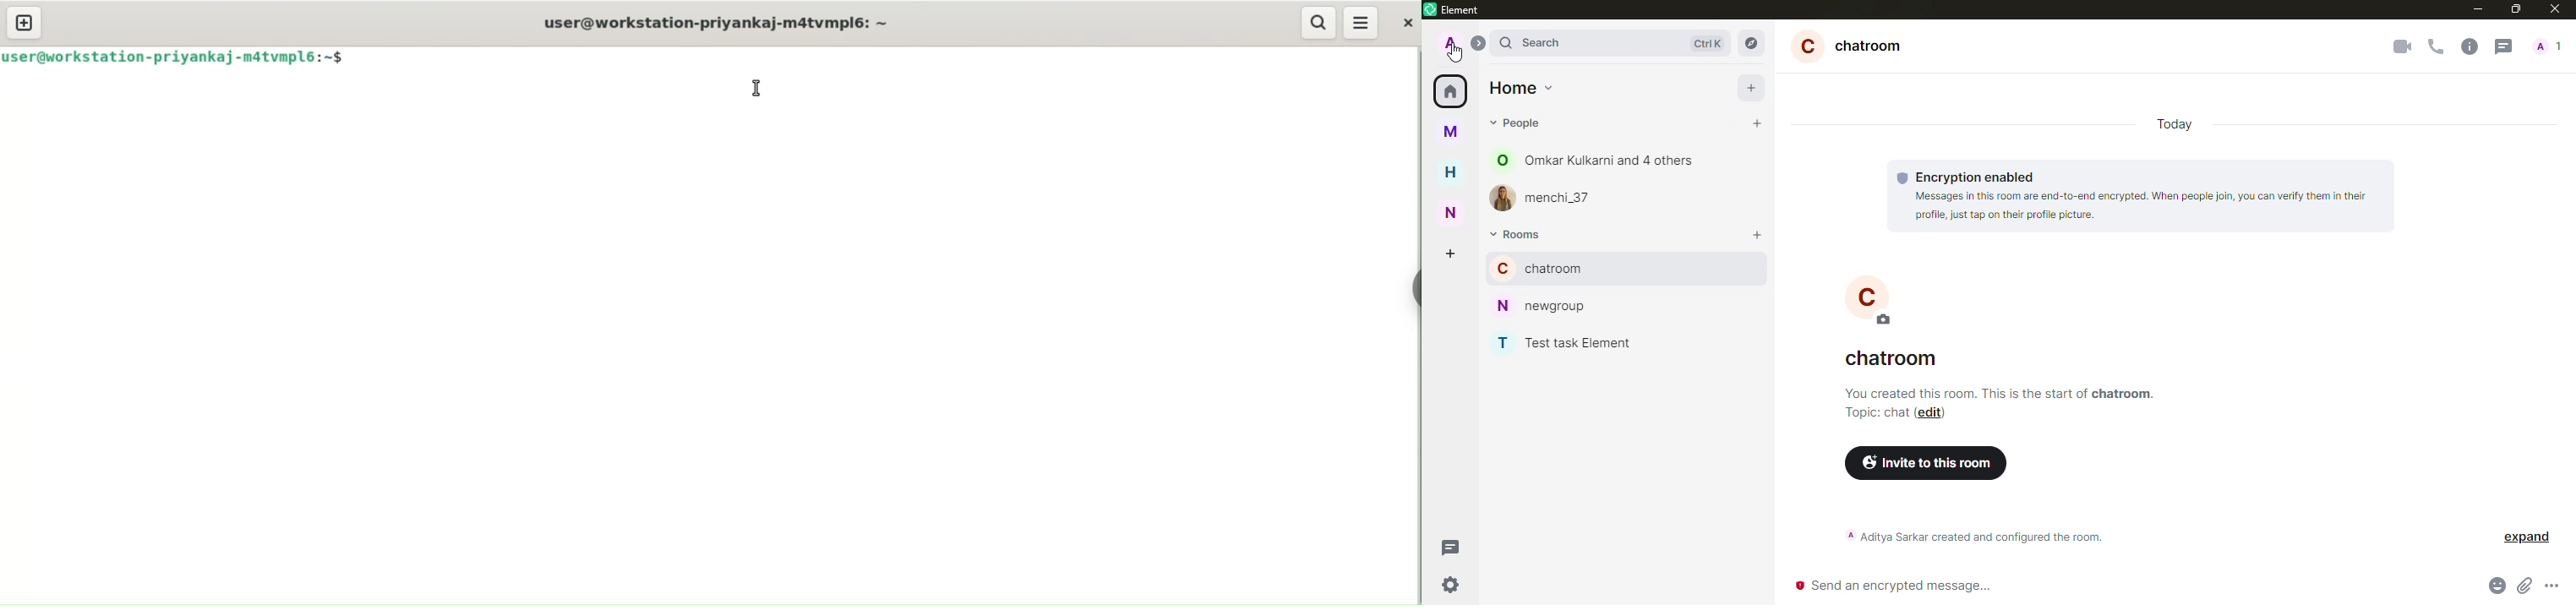 Image resolution: width=2576 pixels, height=616 pixels. I want to click on search, so click(1550, 41).